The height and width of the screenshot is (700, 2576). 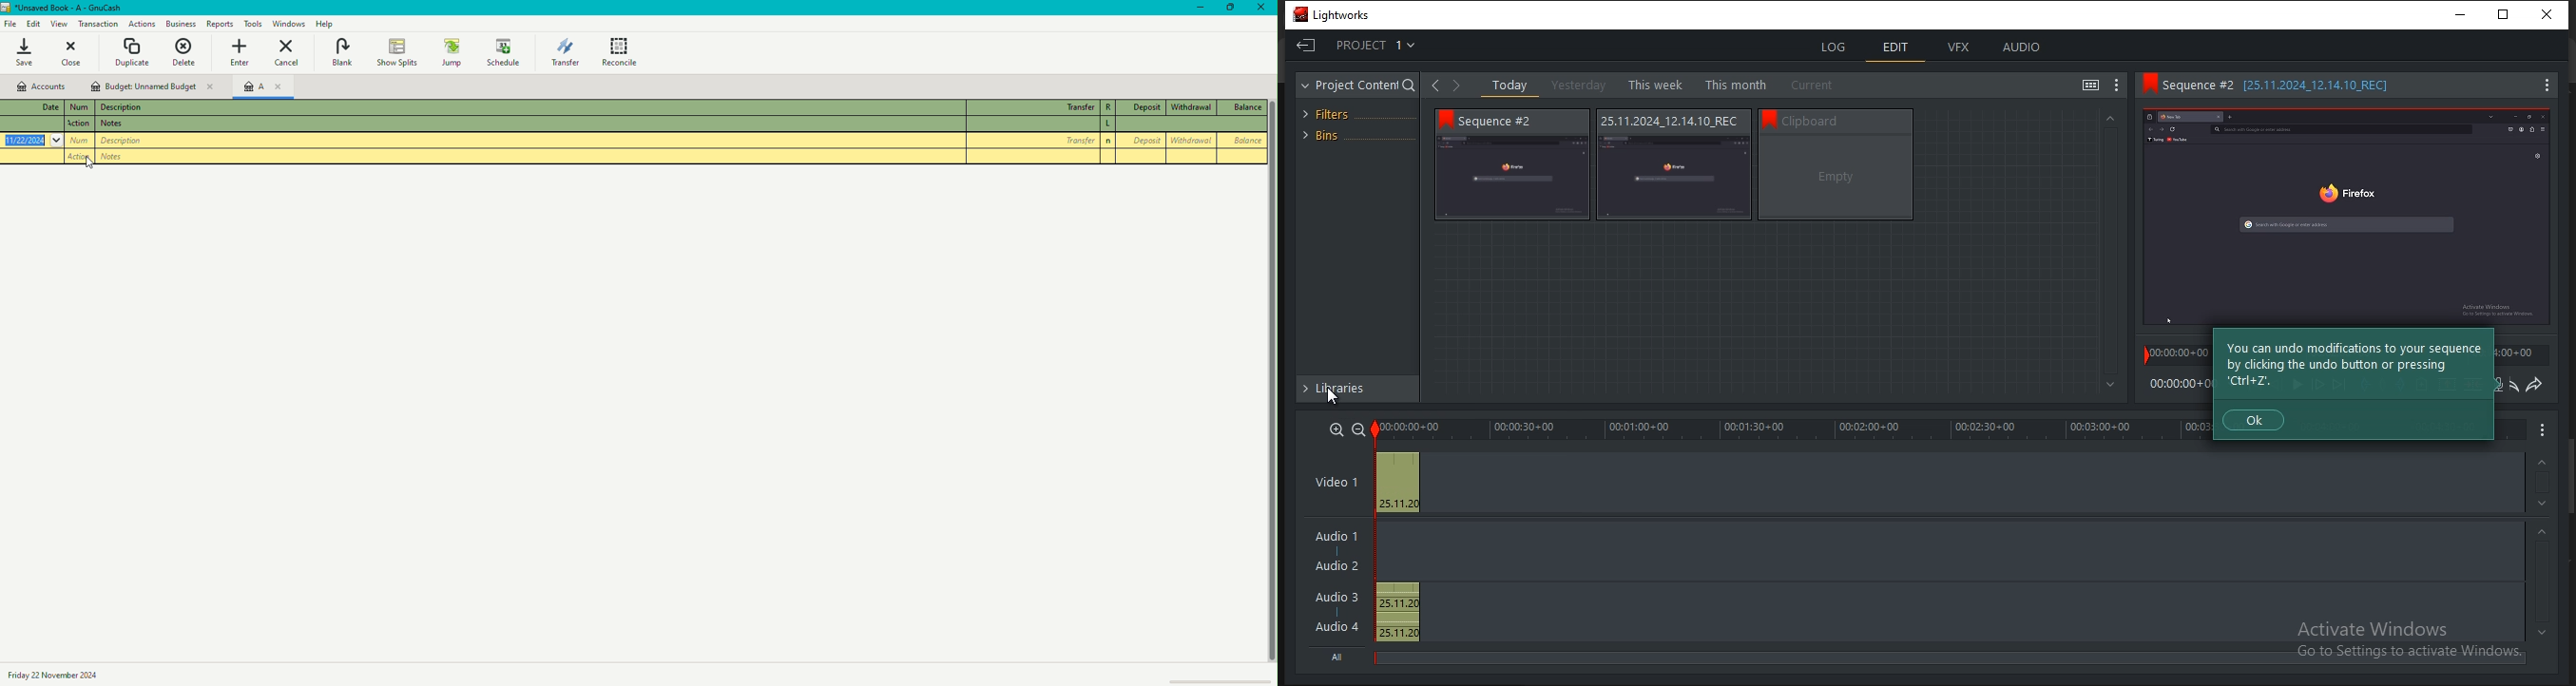 What do you see at coordinates (261, 89) in the screenshot?
I see `Account A` at bounding box center [261, 89].